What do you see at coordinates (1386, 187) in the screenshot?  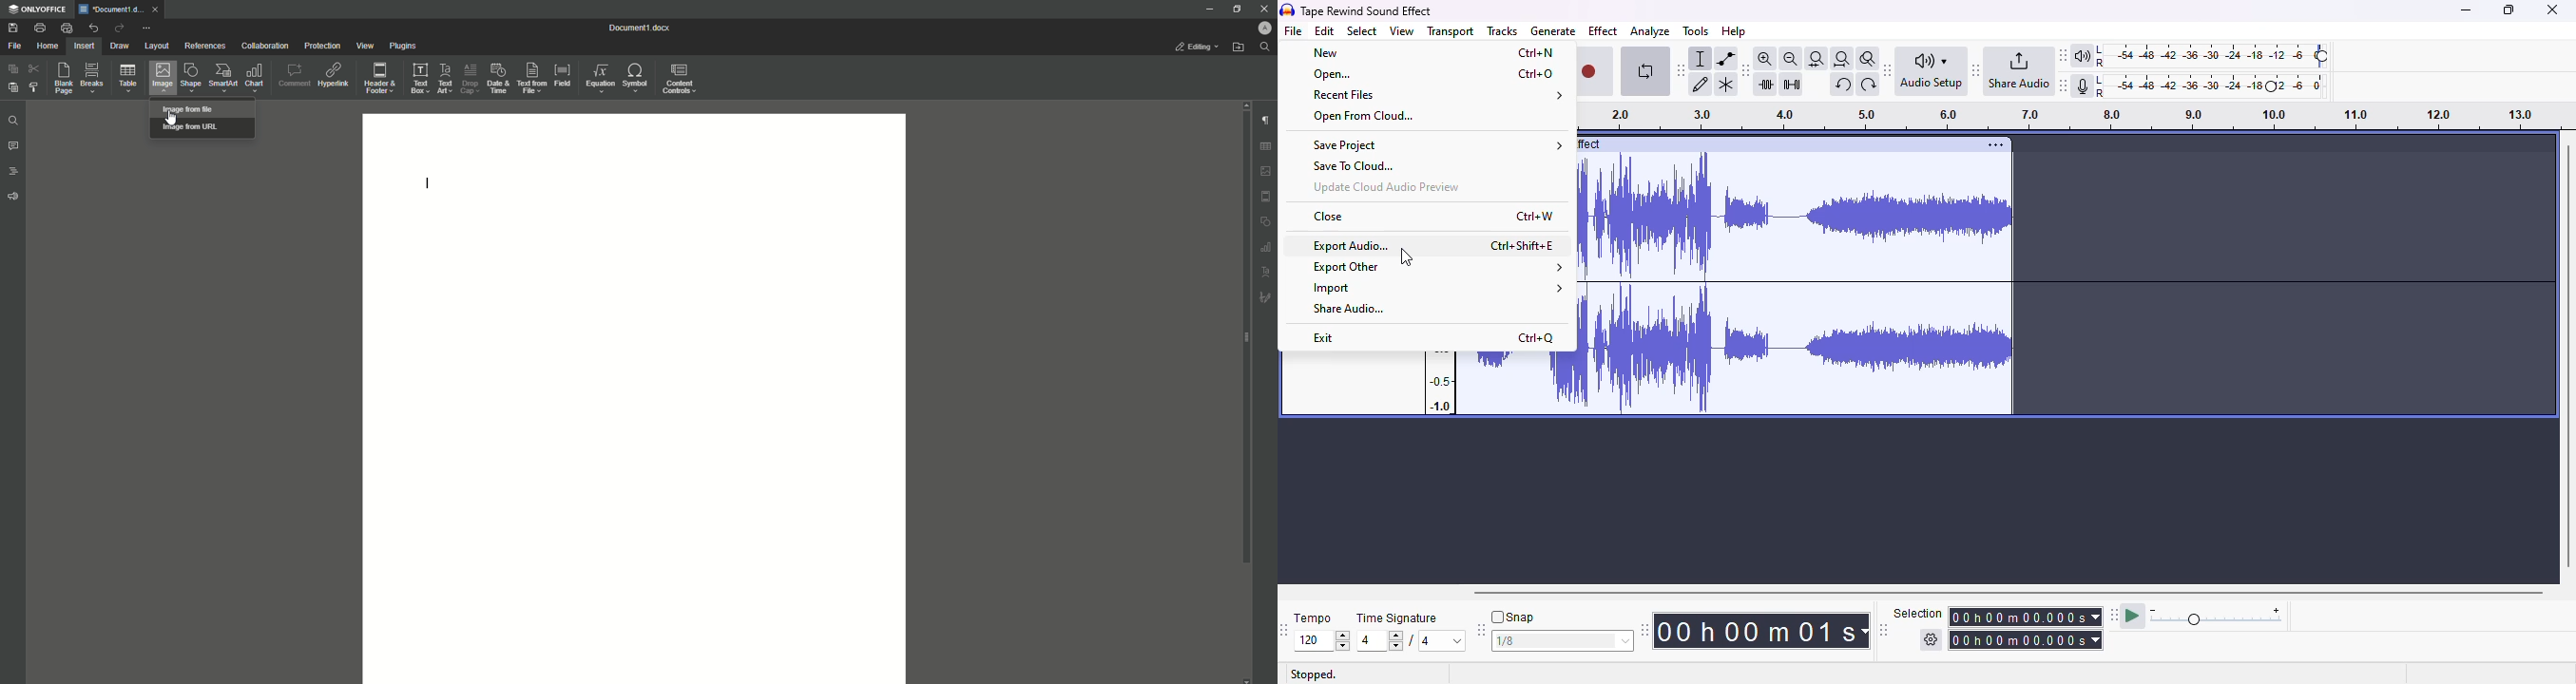 I see `update cloud audio preview` at bounding box center [1386, 187].